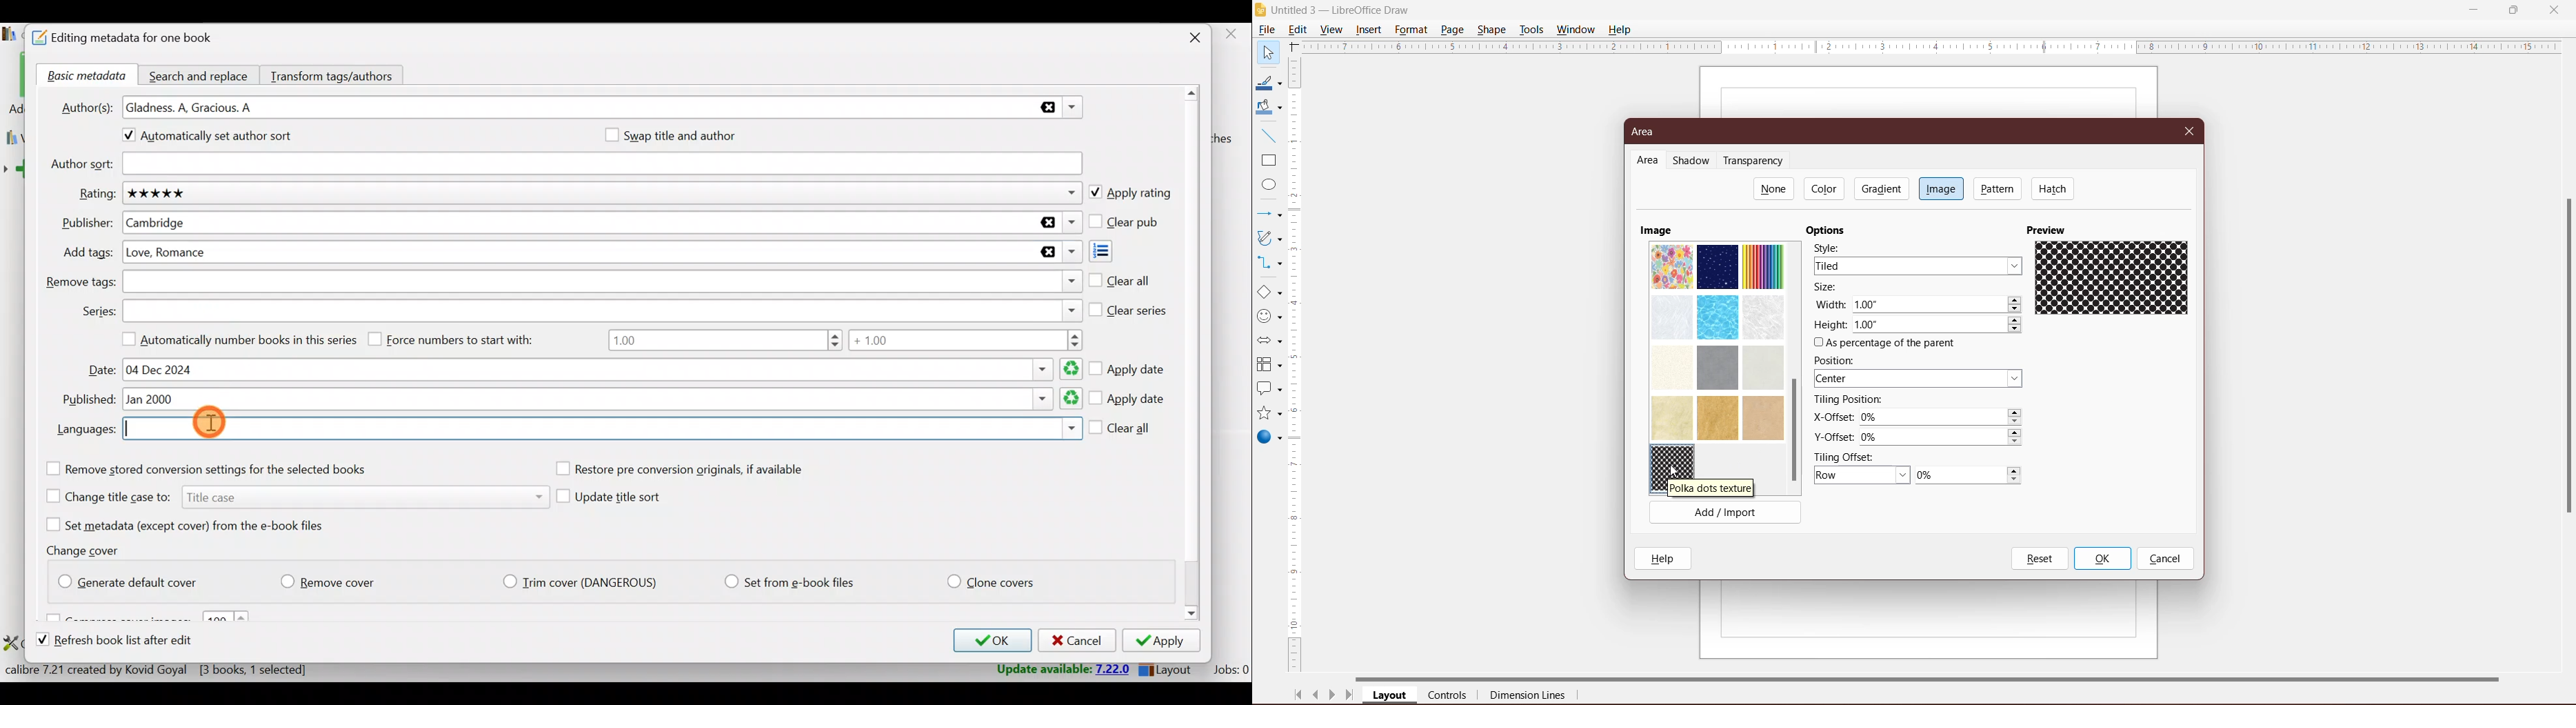  What do you see at coordinates (1830, 304) in the screenshot?
I see `Width` at bounding box center [1830, 304].